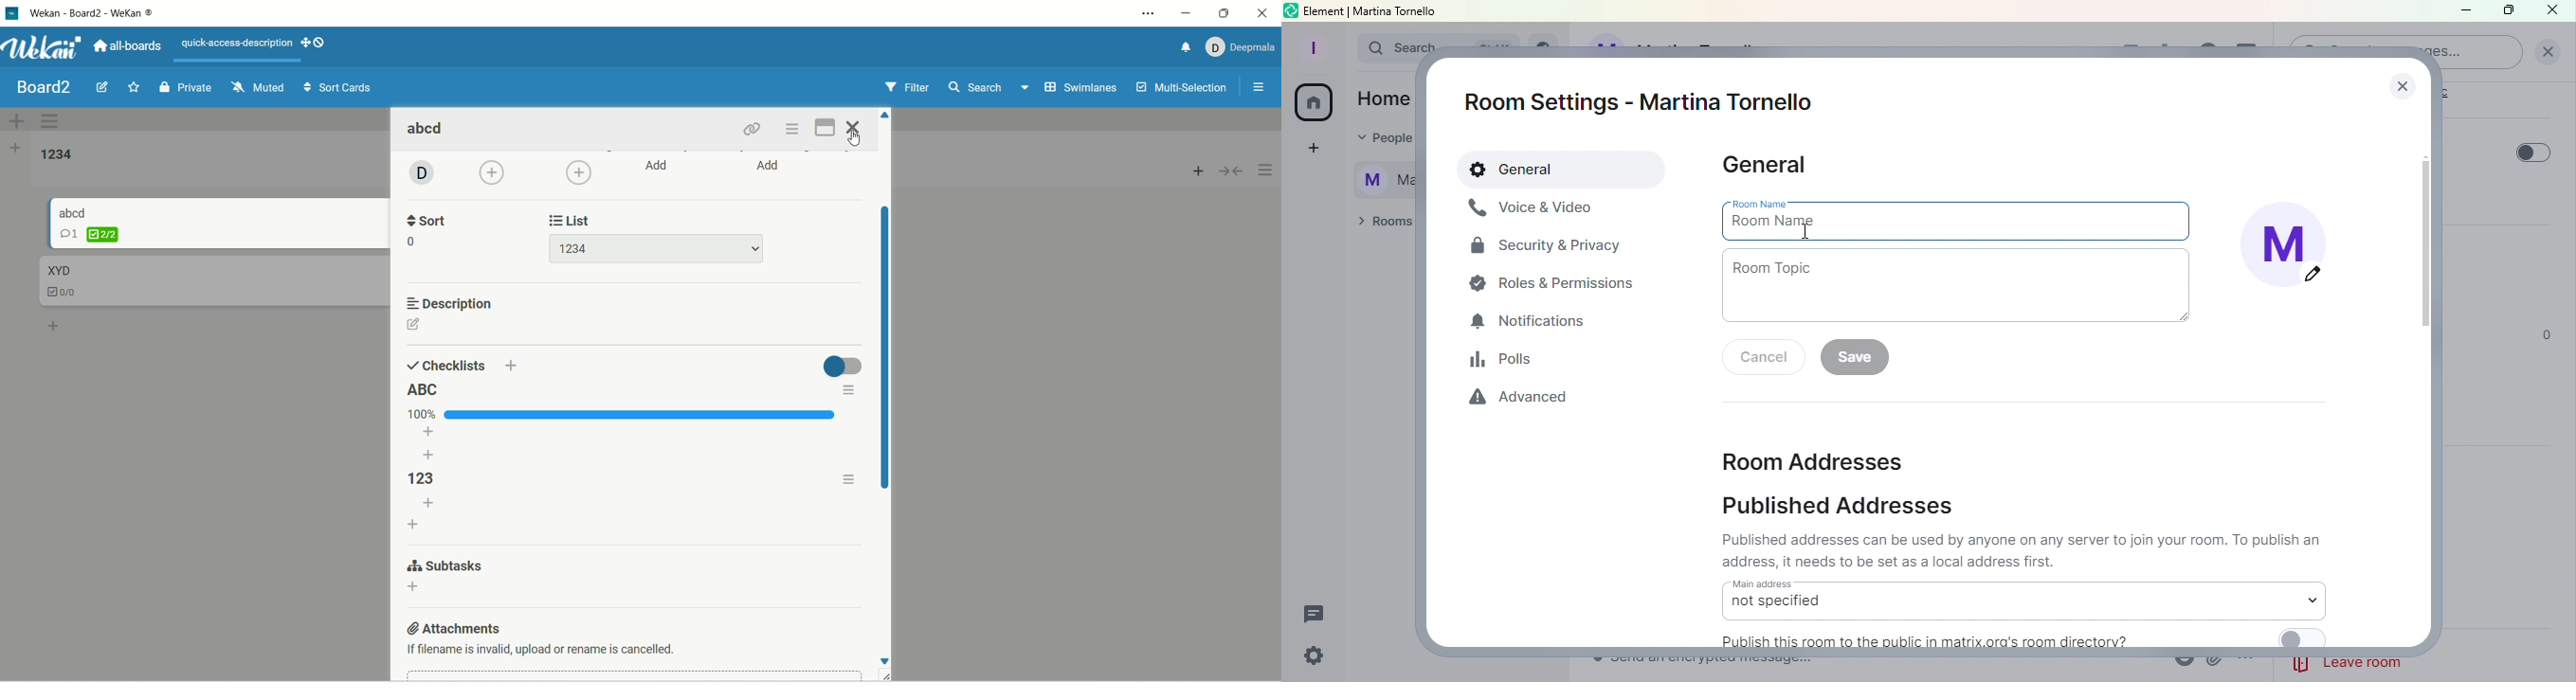 Image resolution: width=2576 pixels, height=700 pixels. I want to click on attachments, so click(543, 650).